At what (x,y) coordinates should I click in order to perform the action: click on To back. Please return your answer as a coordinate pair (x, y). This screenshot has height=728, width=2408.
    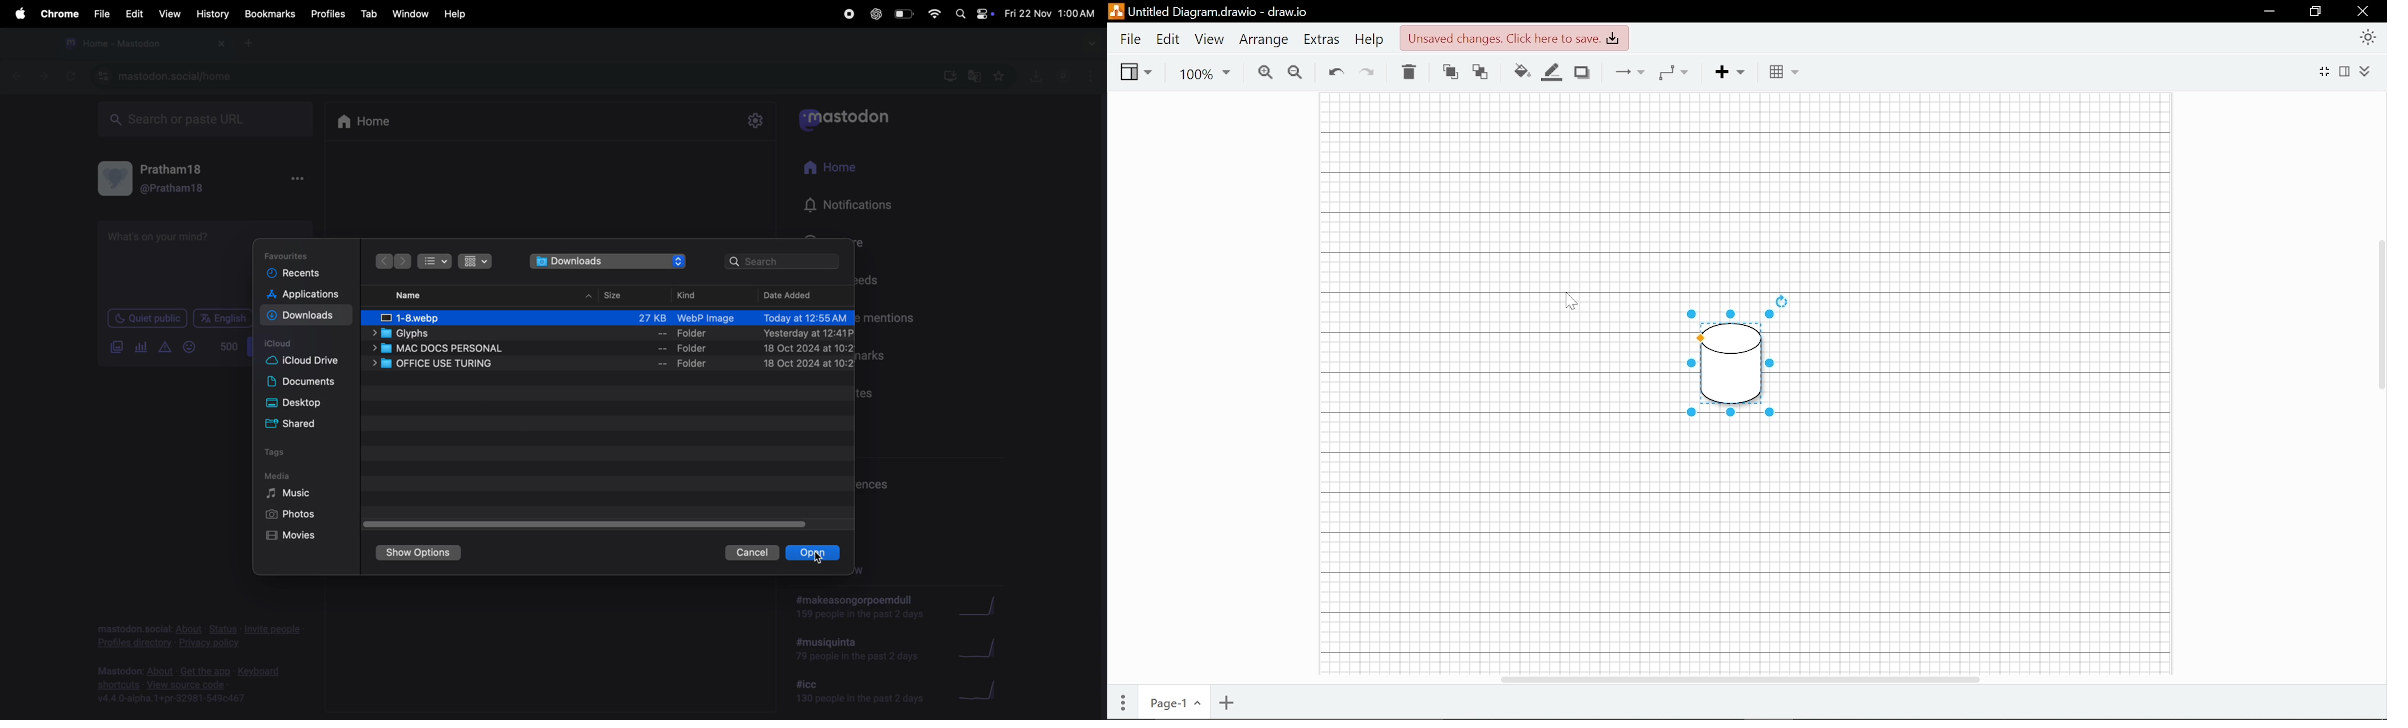
    Looking at the image, I should click on (1480, 73).